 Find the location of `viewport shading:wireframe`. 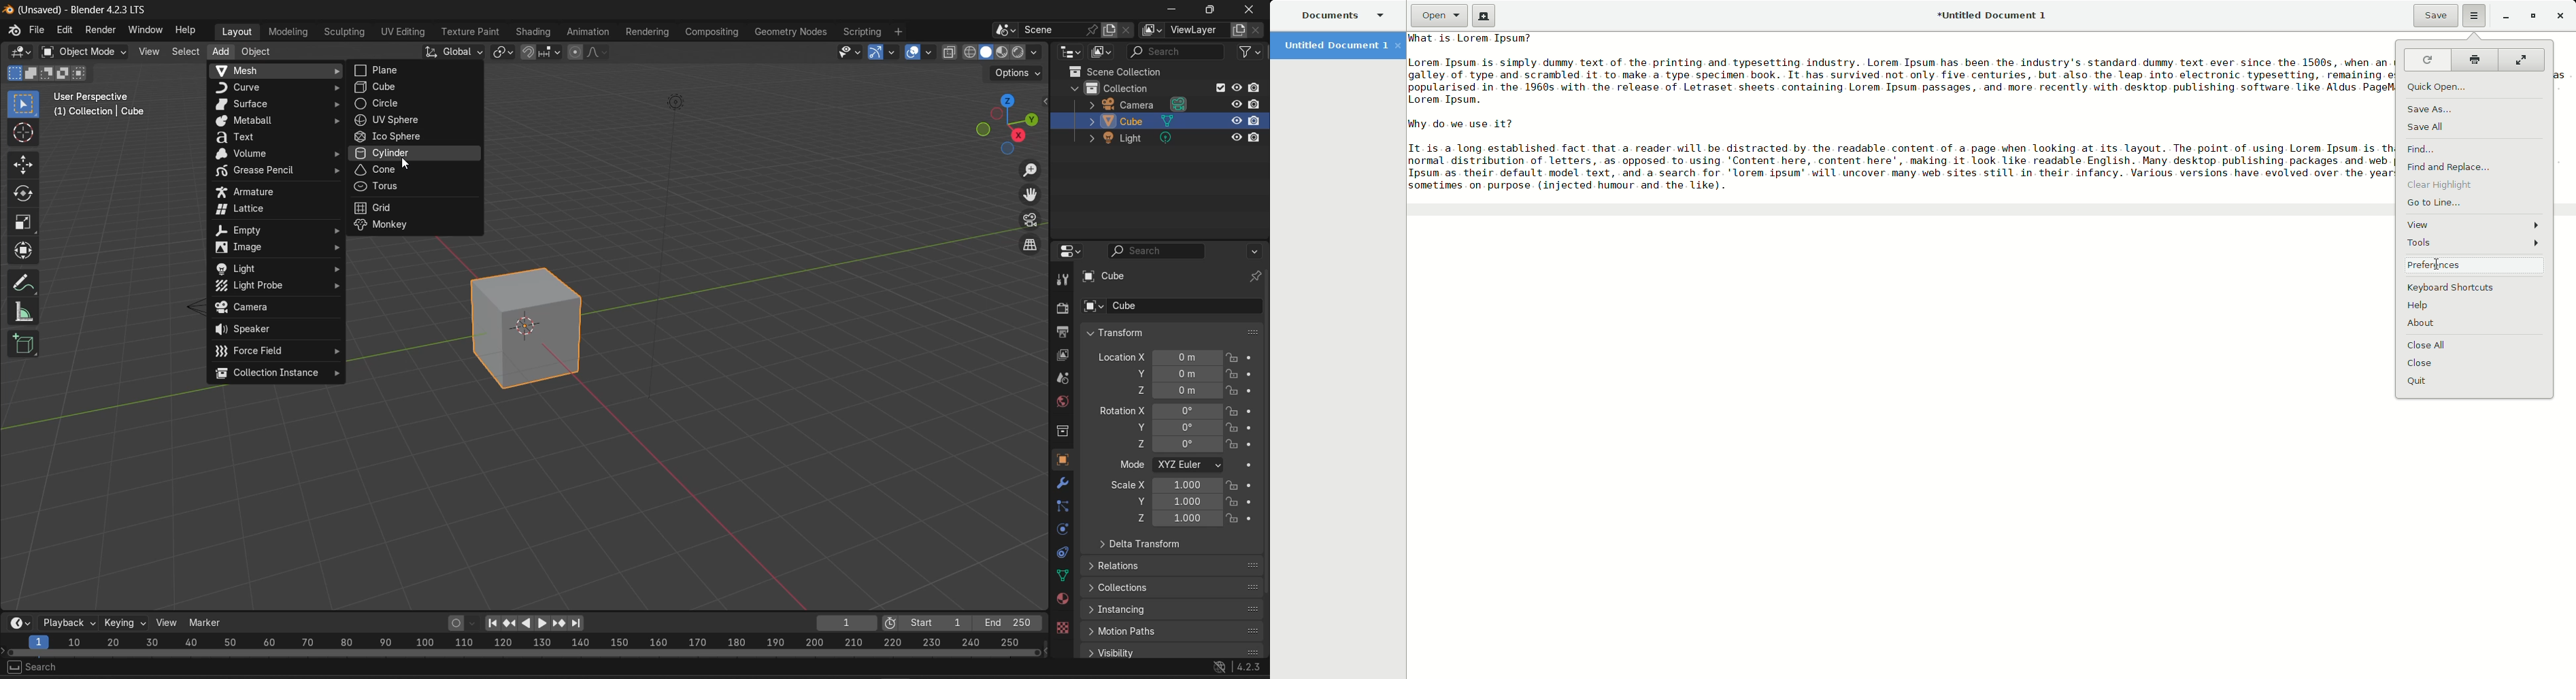

viewport shading:wireframe is located at coordinates (967, 51).